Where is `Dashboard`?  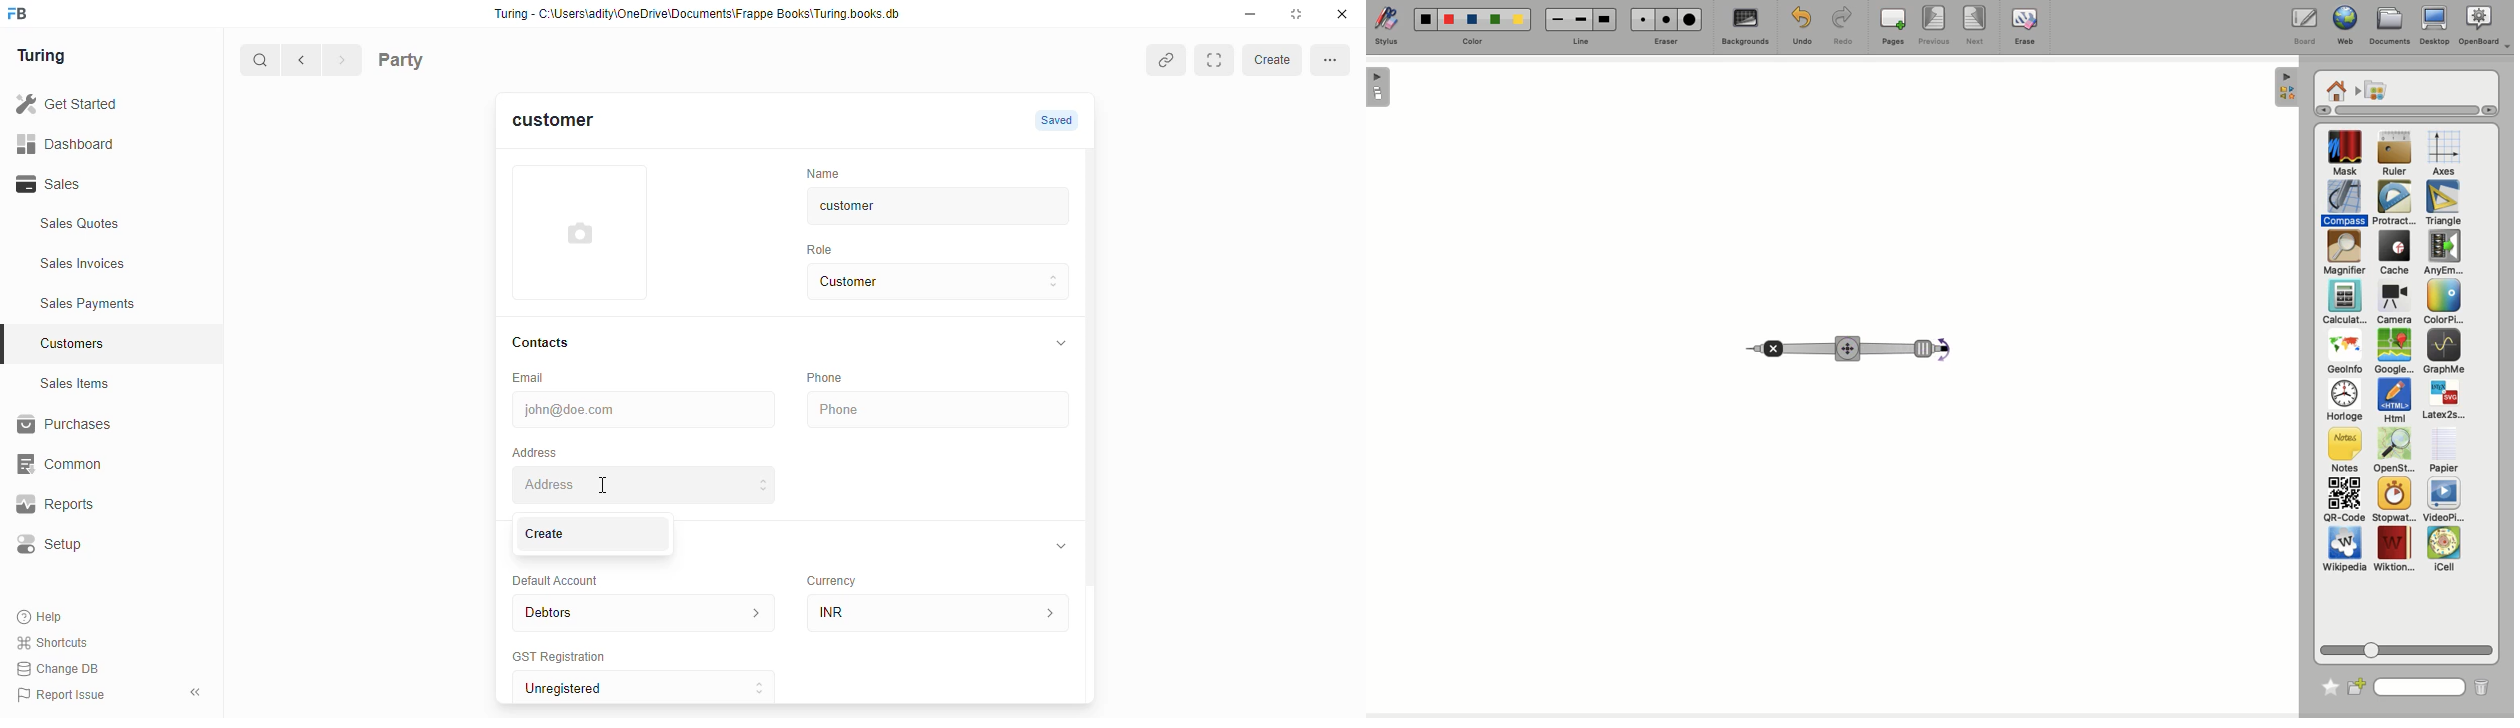
Dashboard is located at coordinates (95, 143).